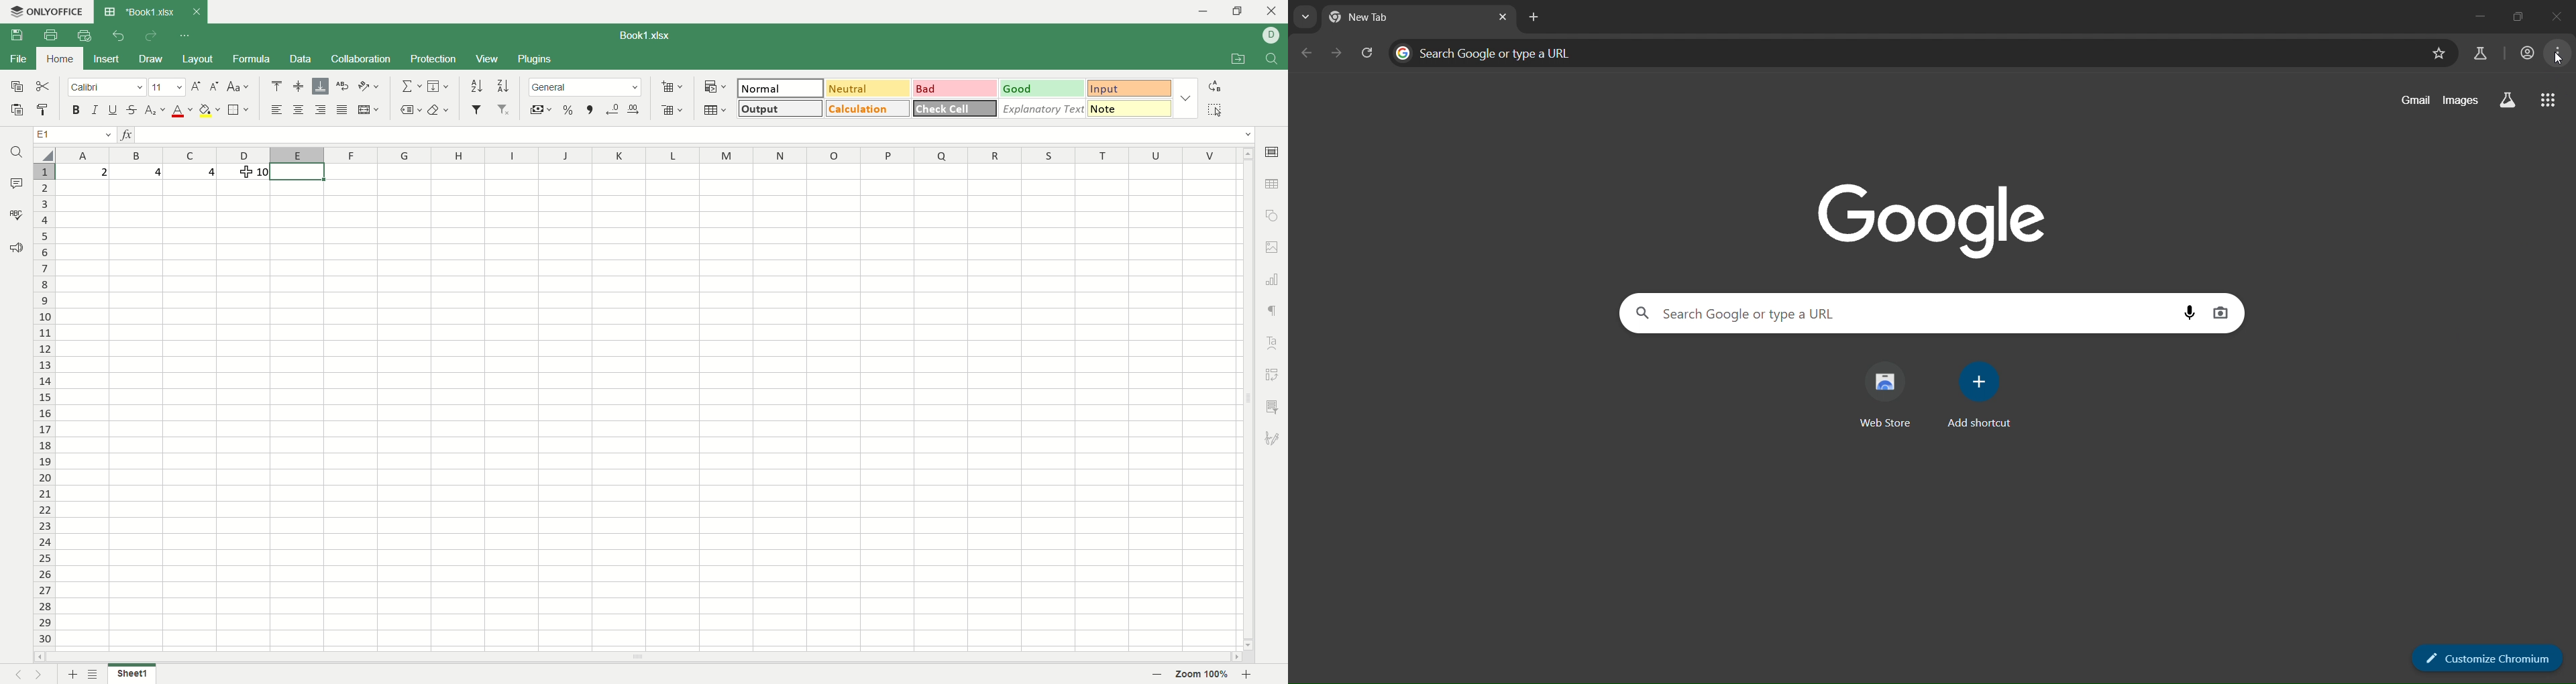  I want to click on align middle, so click(297, 87).